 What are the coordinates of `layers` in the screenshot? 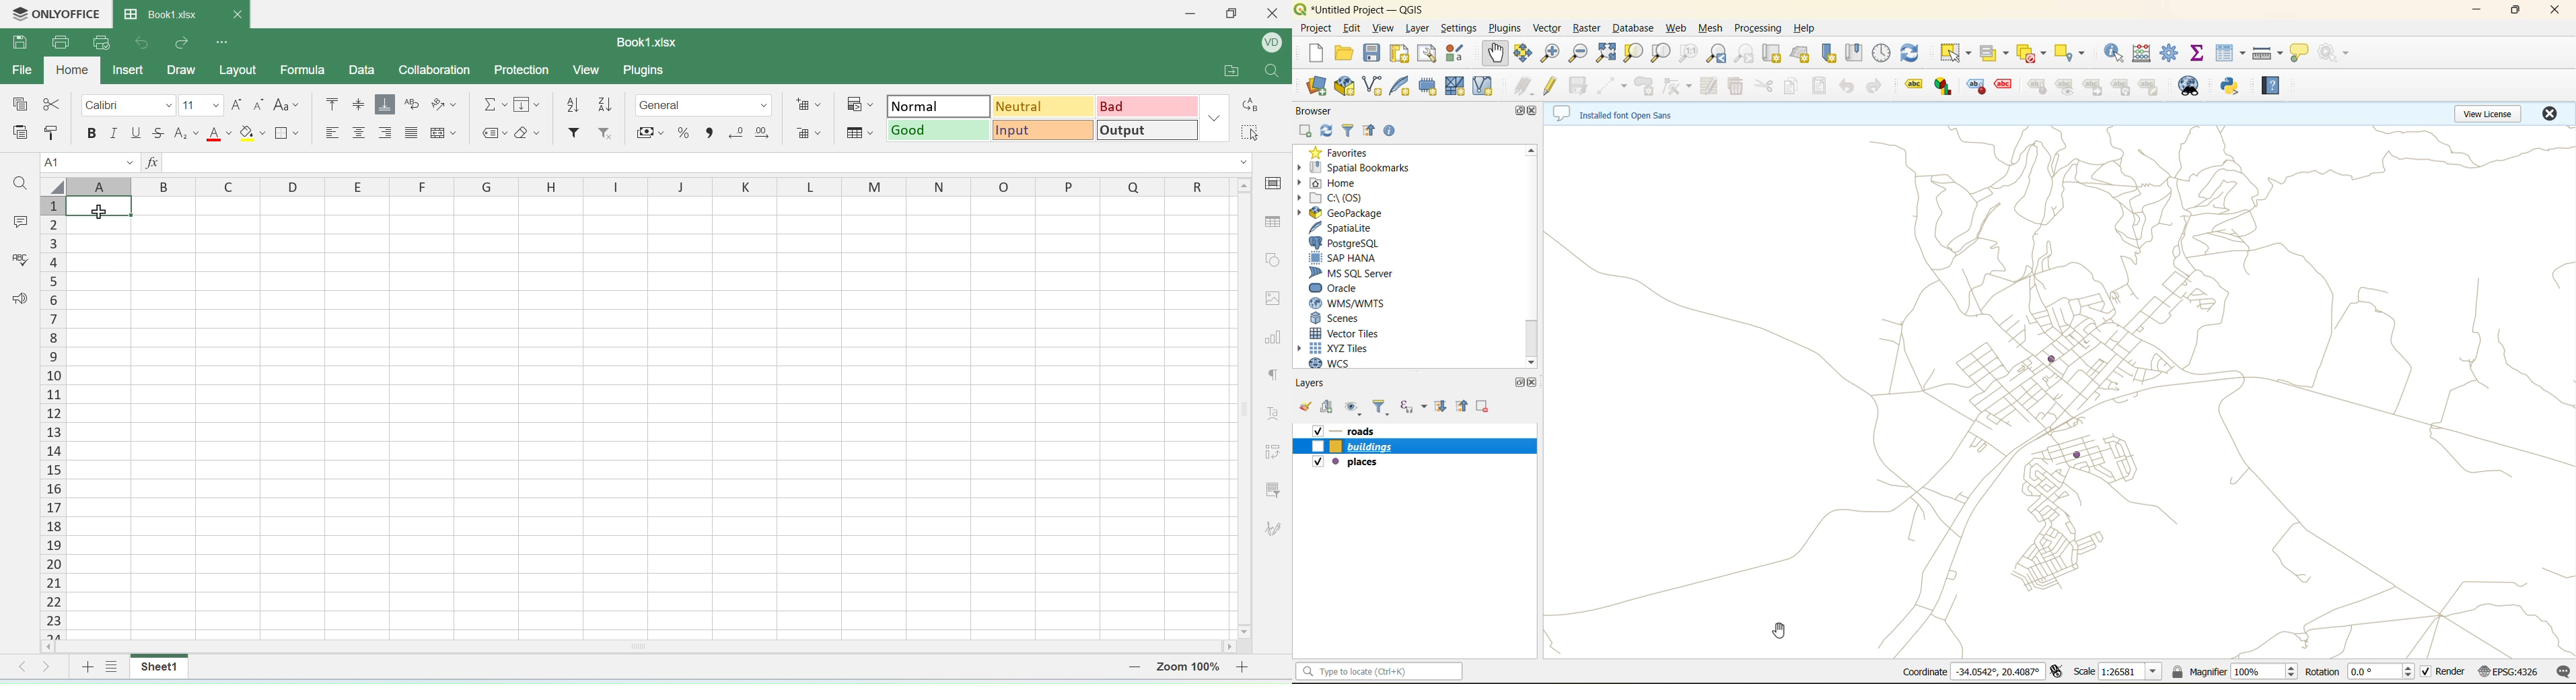 It's located at (1315, 383).